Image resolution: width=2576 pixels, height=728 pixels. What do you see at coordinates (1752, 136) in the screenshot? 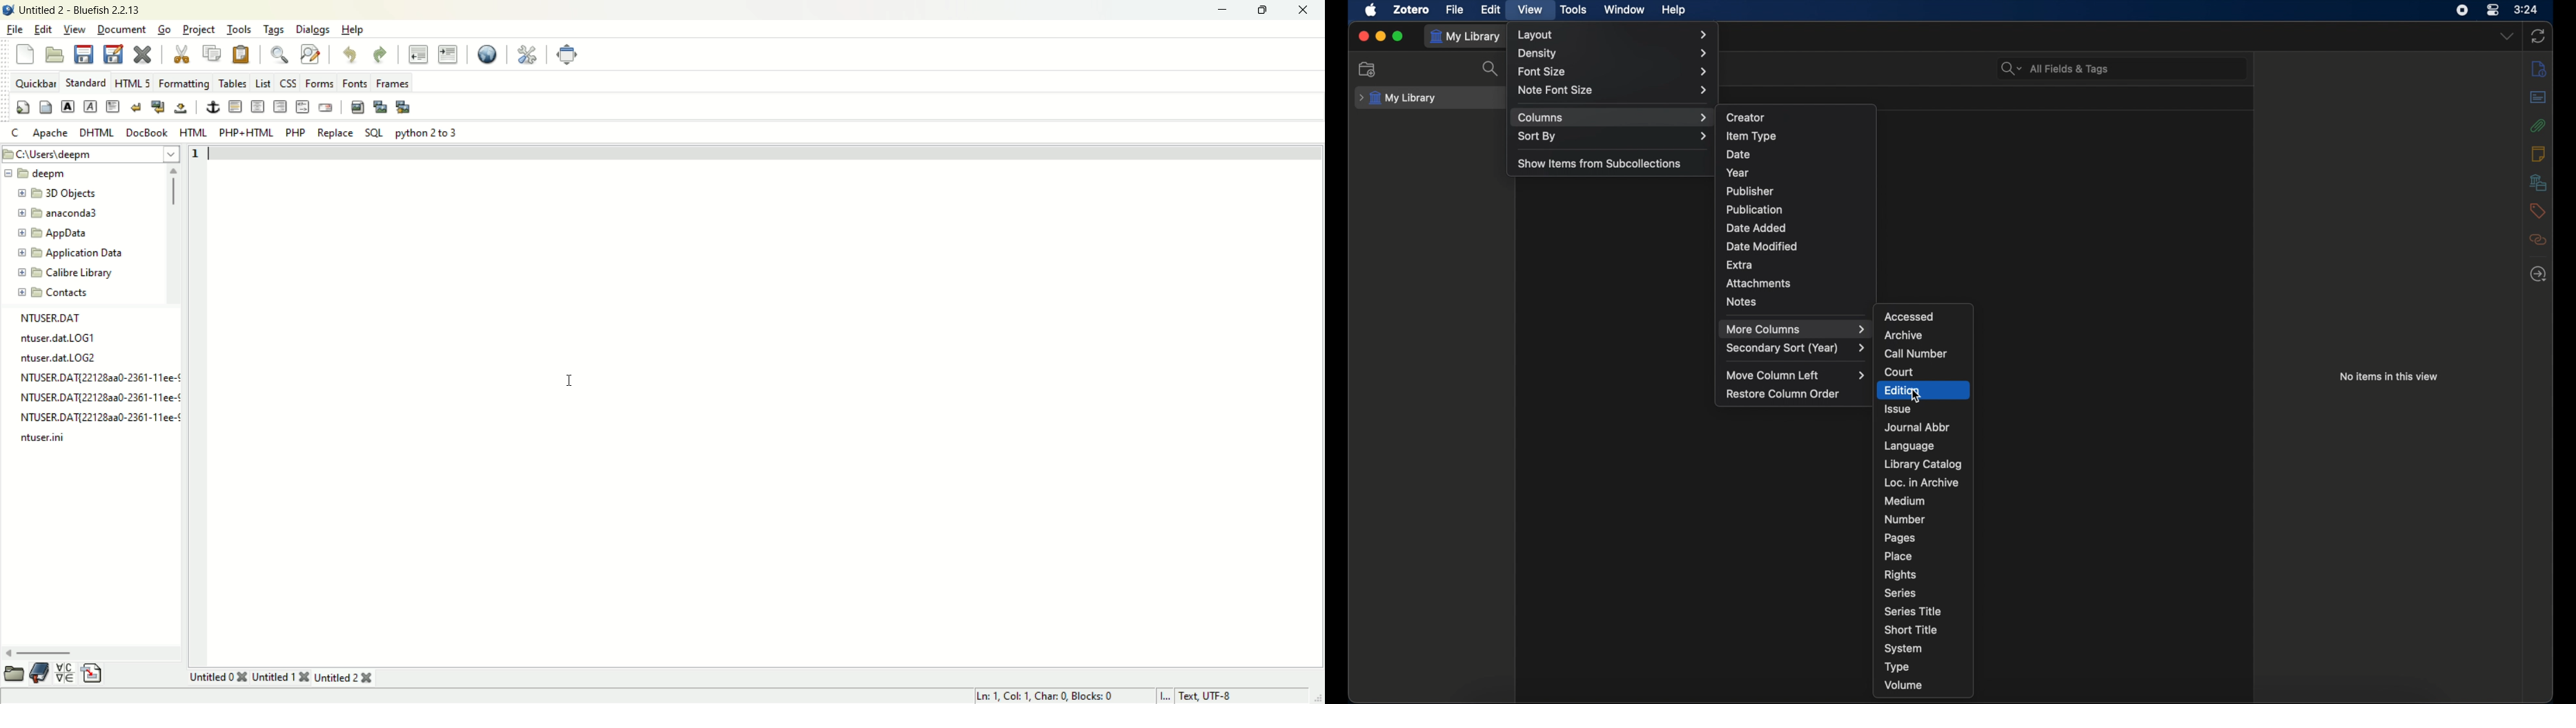
I see `item type` at bounding box center [1752, 136].